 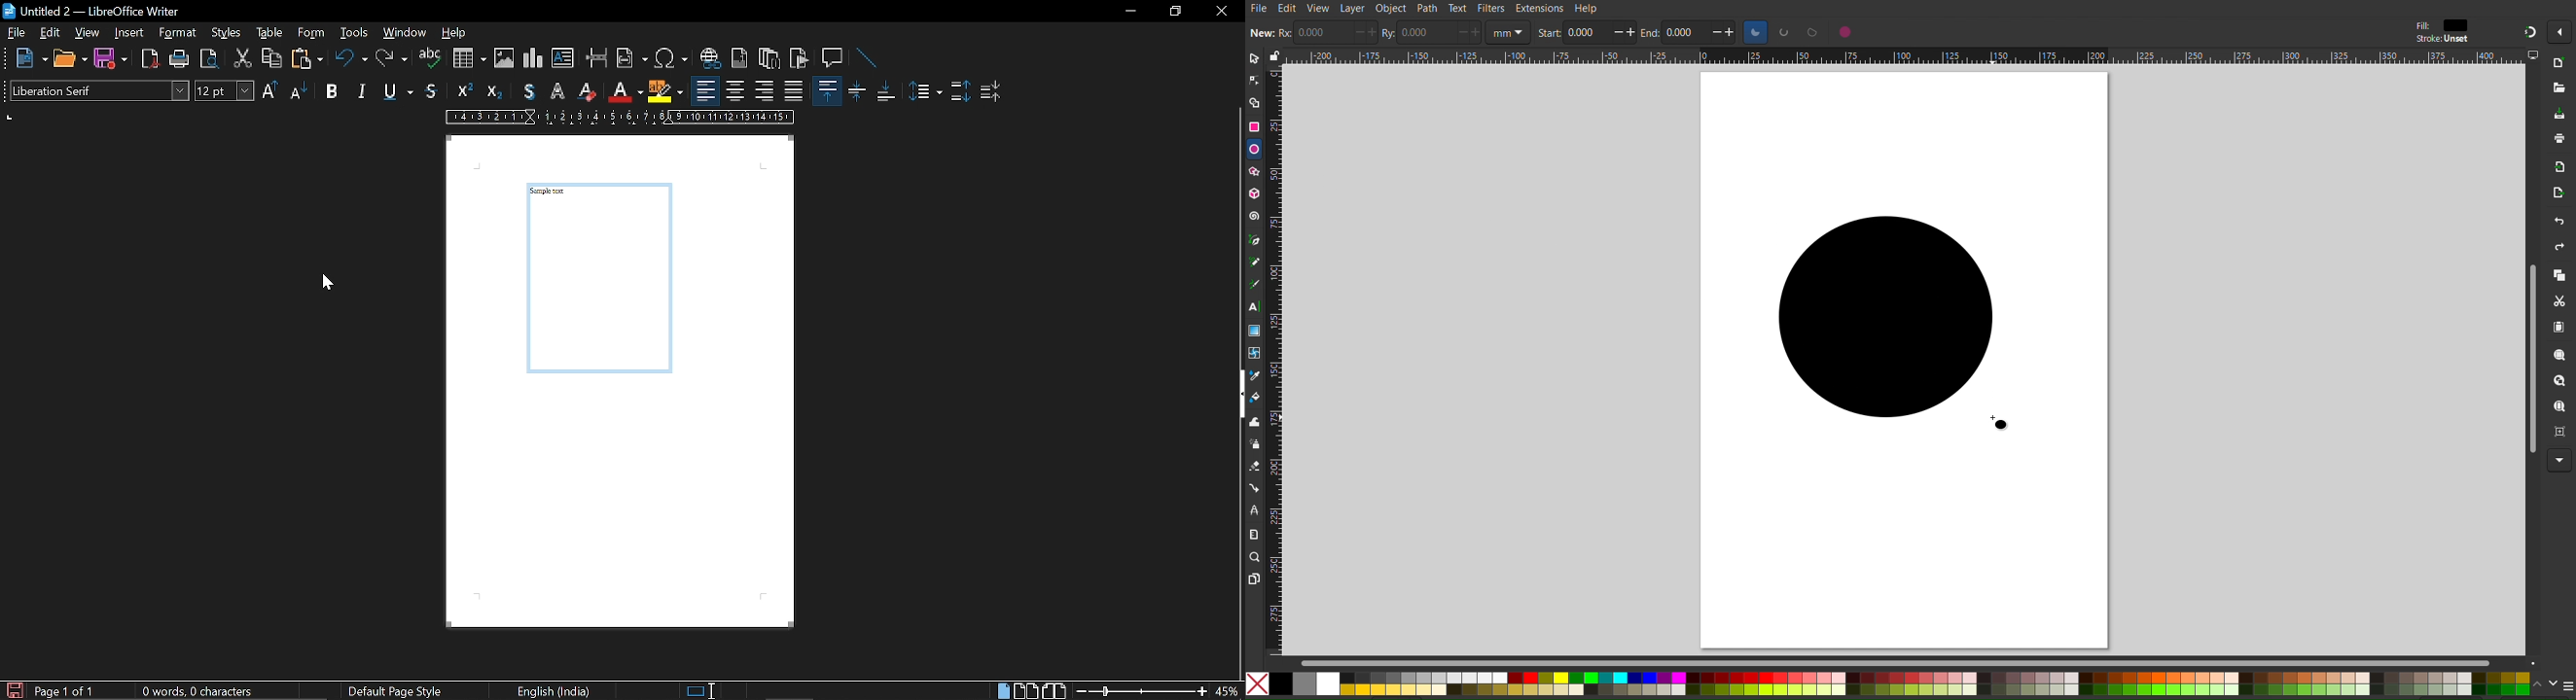 What do you see at coordinates (1648, 35) in the screenshot?
I see `end` at bounding box center [1648, 35].